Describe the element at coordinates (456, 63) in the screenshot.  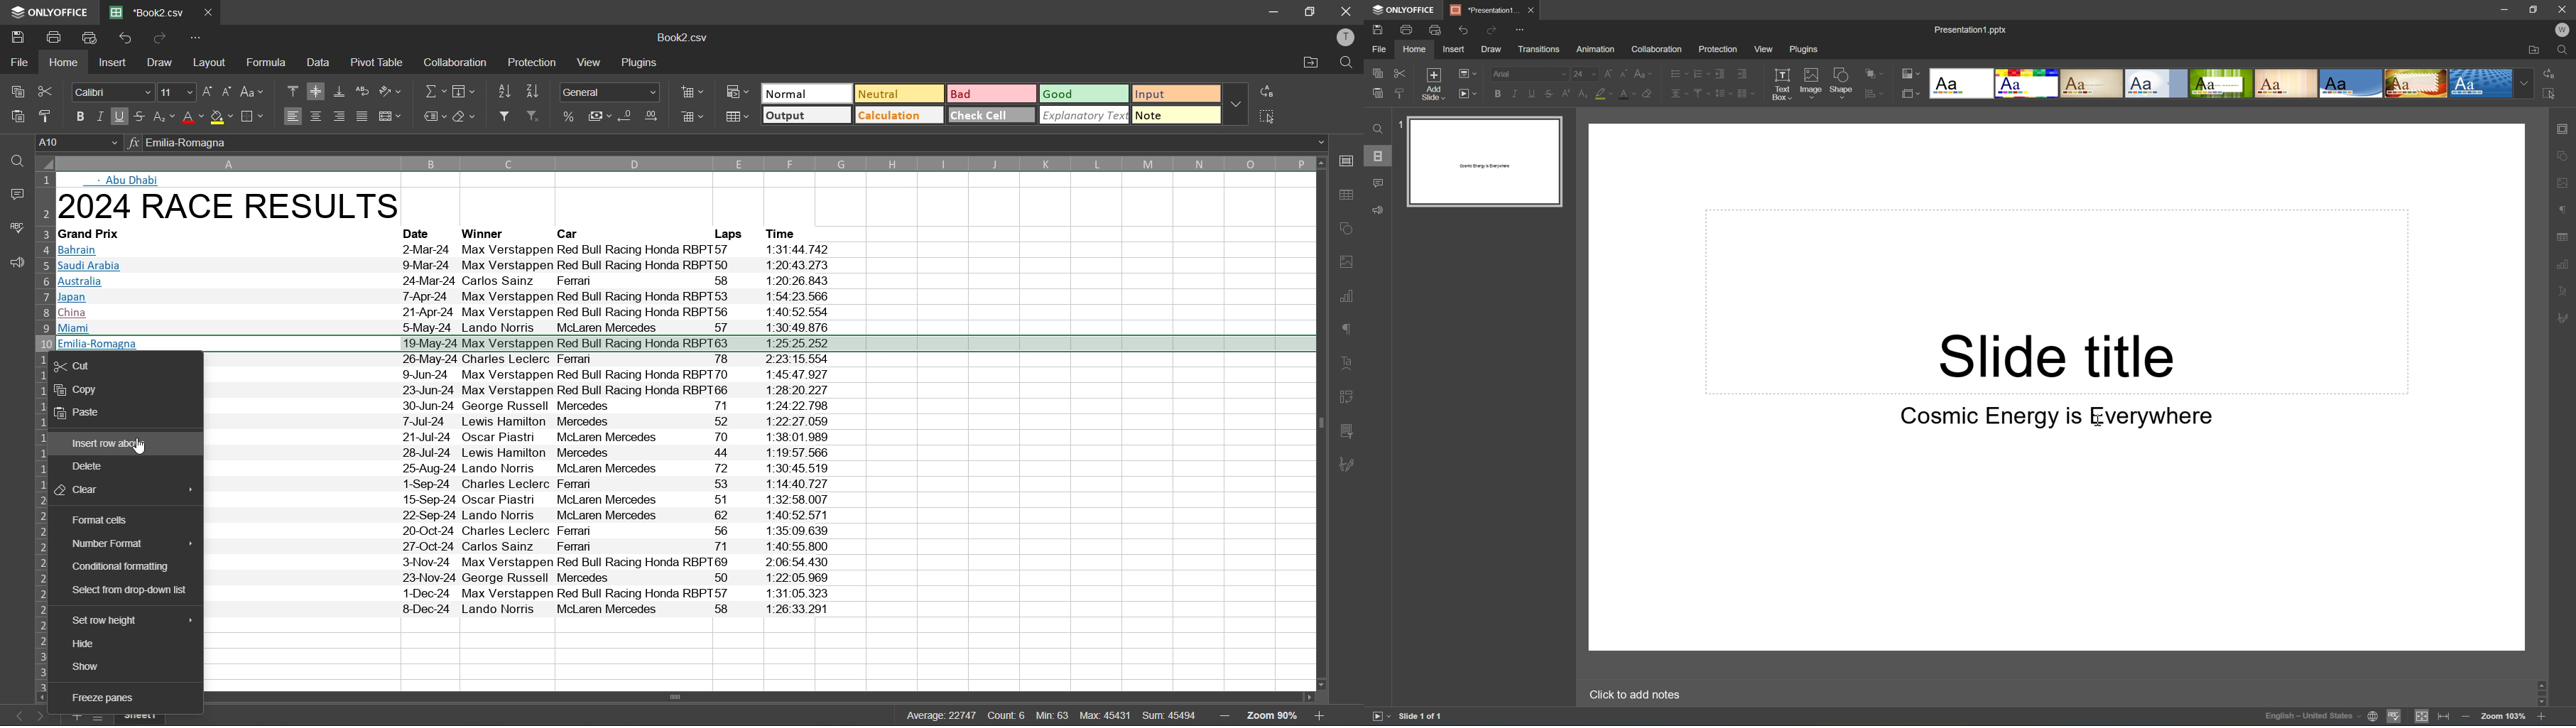
I see `collaboration` at that location.